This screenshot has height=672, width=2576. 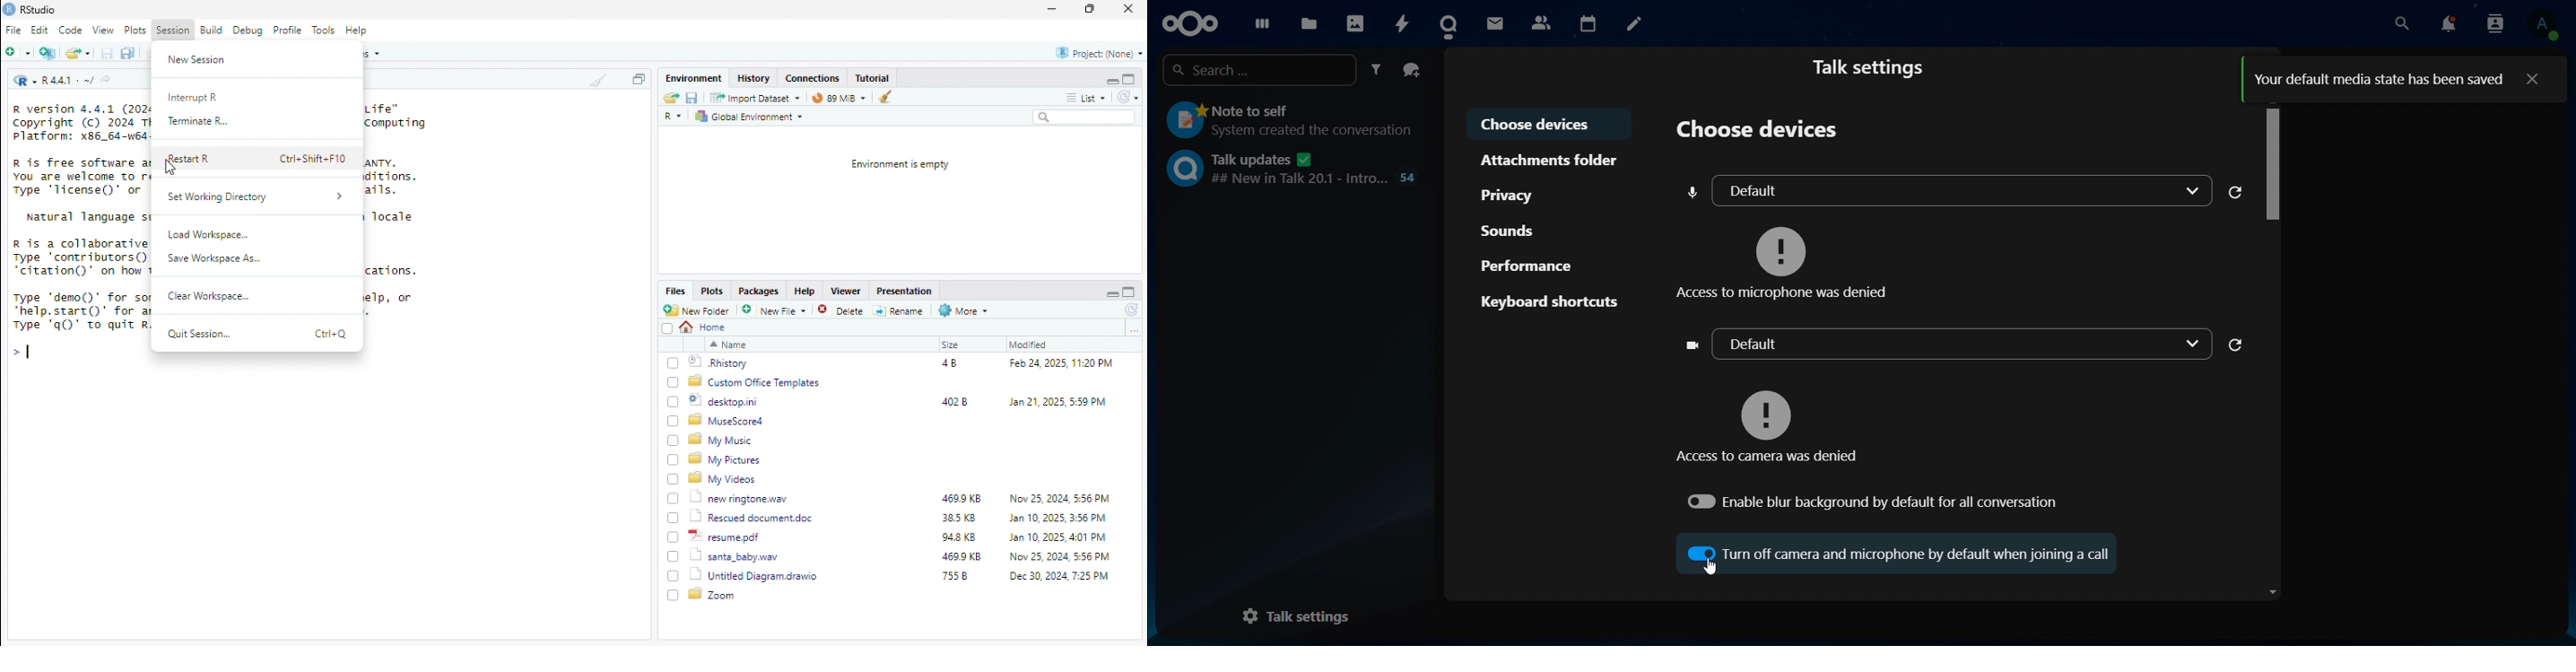 I want to click on resme.pdf 94.8KB Jan 10, 2025, 401 PM, so click(x=903, y=537).